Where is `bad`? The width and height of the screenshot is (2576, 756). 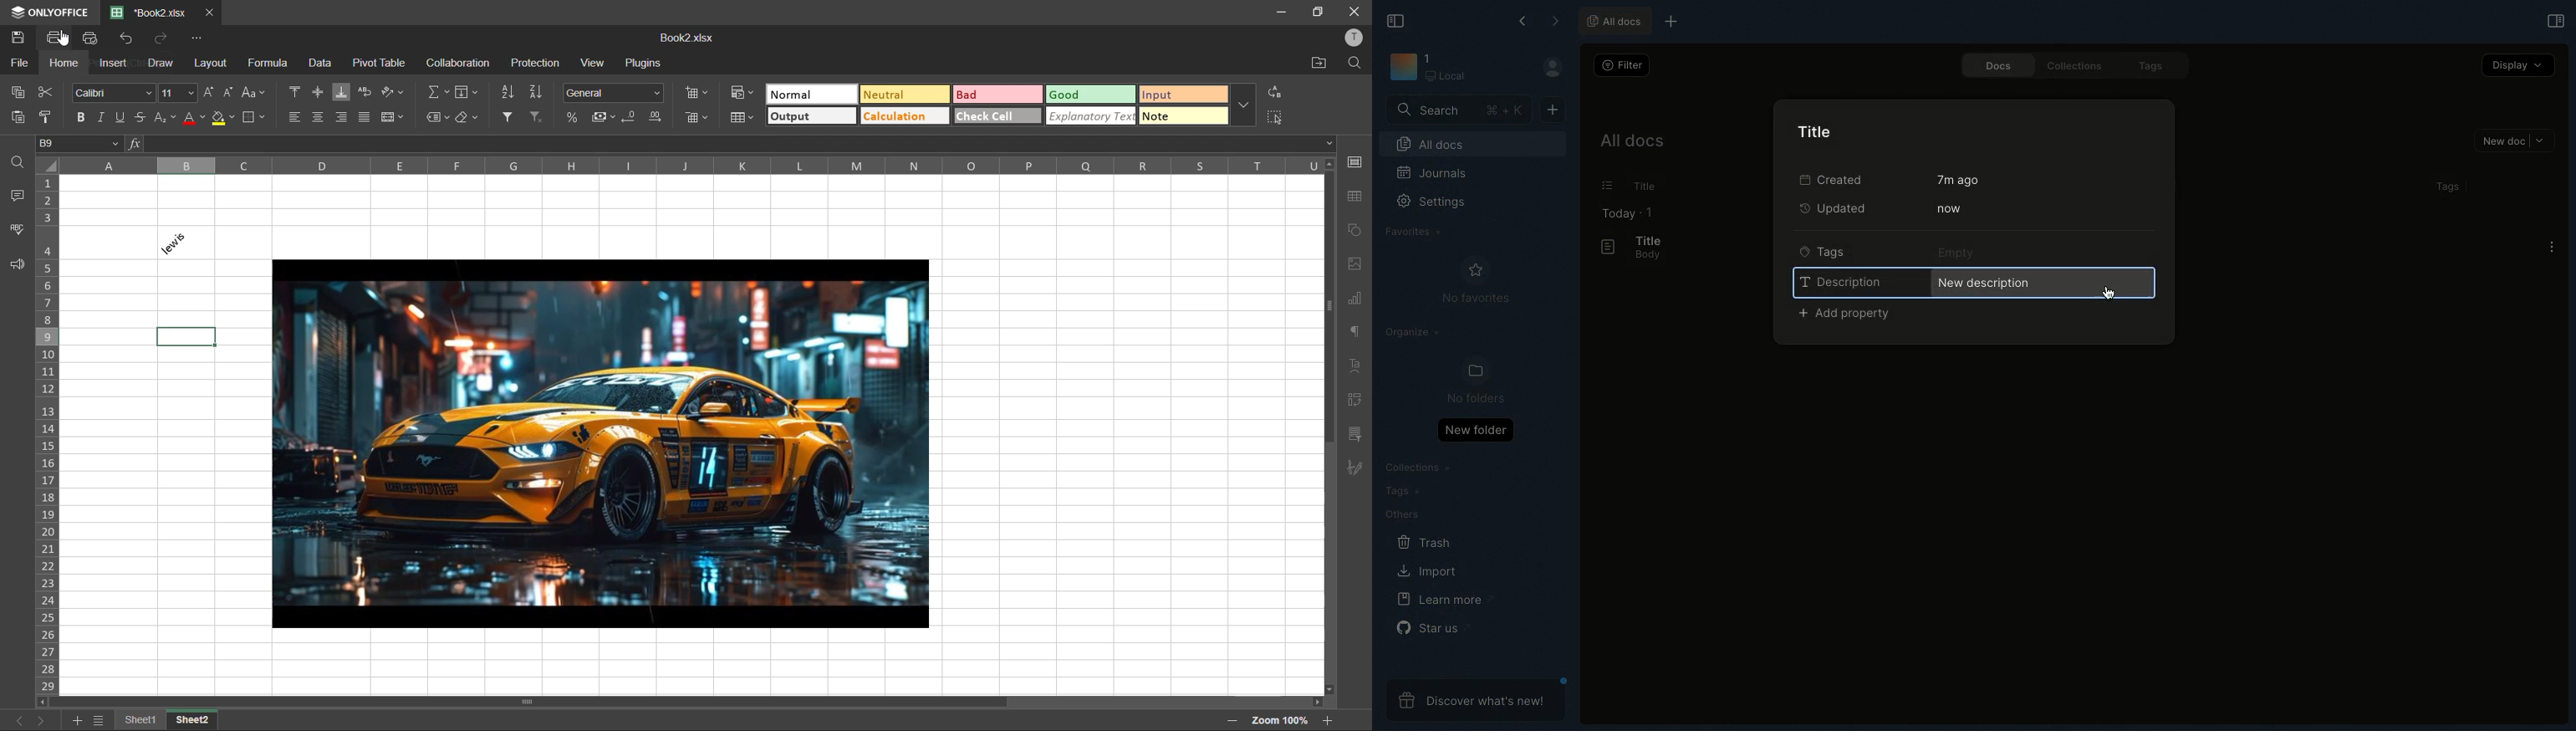 bad is located at coordinates (997, 94).